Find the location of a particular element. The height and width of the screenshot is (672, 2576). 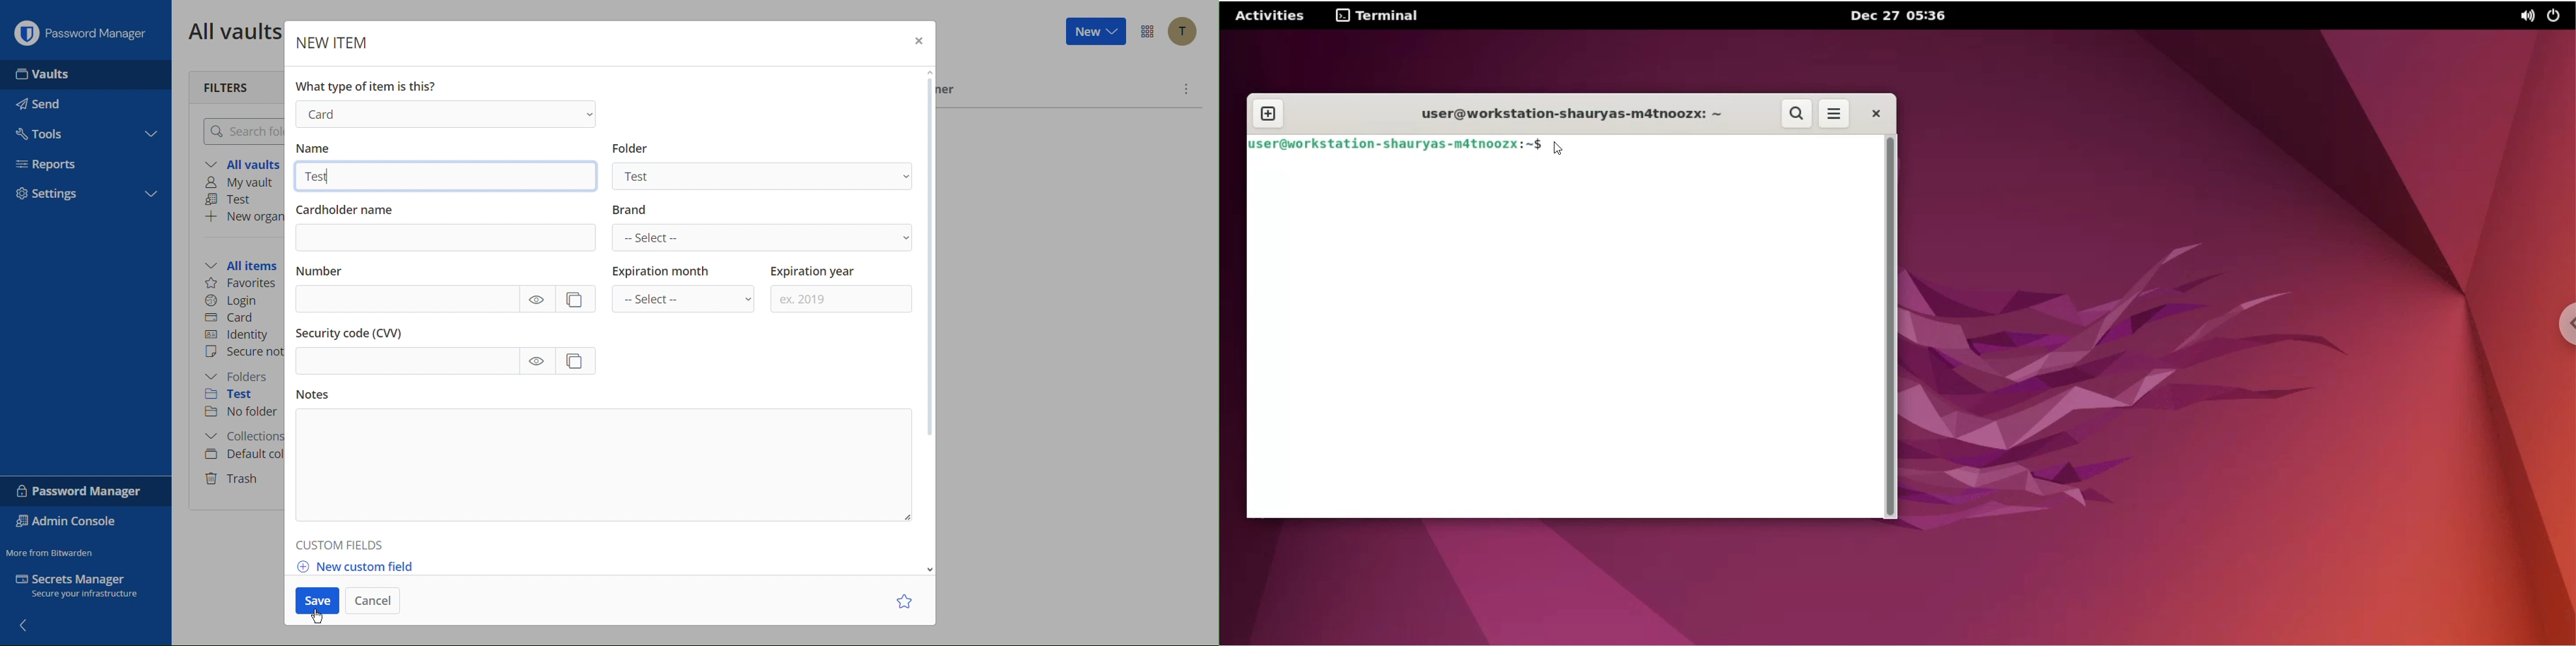

more option is located at coordinates (1836, 116).